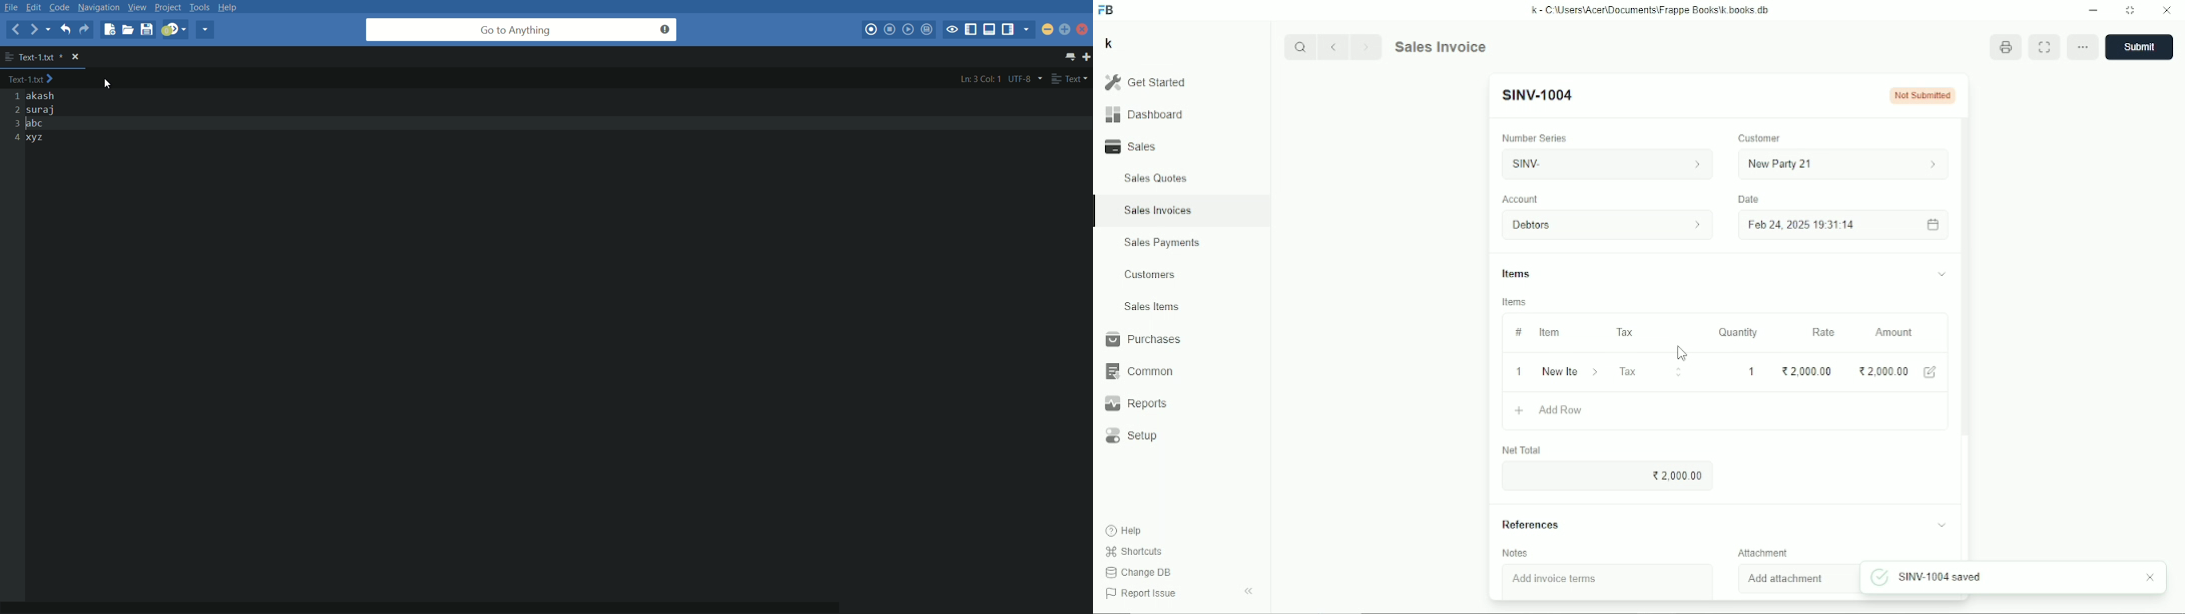  What do you see at coordinates (1895, 332) in the screenshot?
I see `Amount` at bounding box center [1895, 332].